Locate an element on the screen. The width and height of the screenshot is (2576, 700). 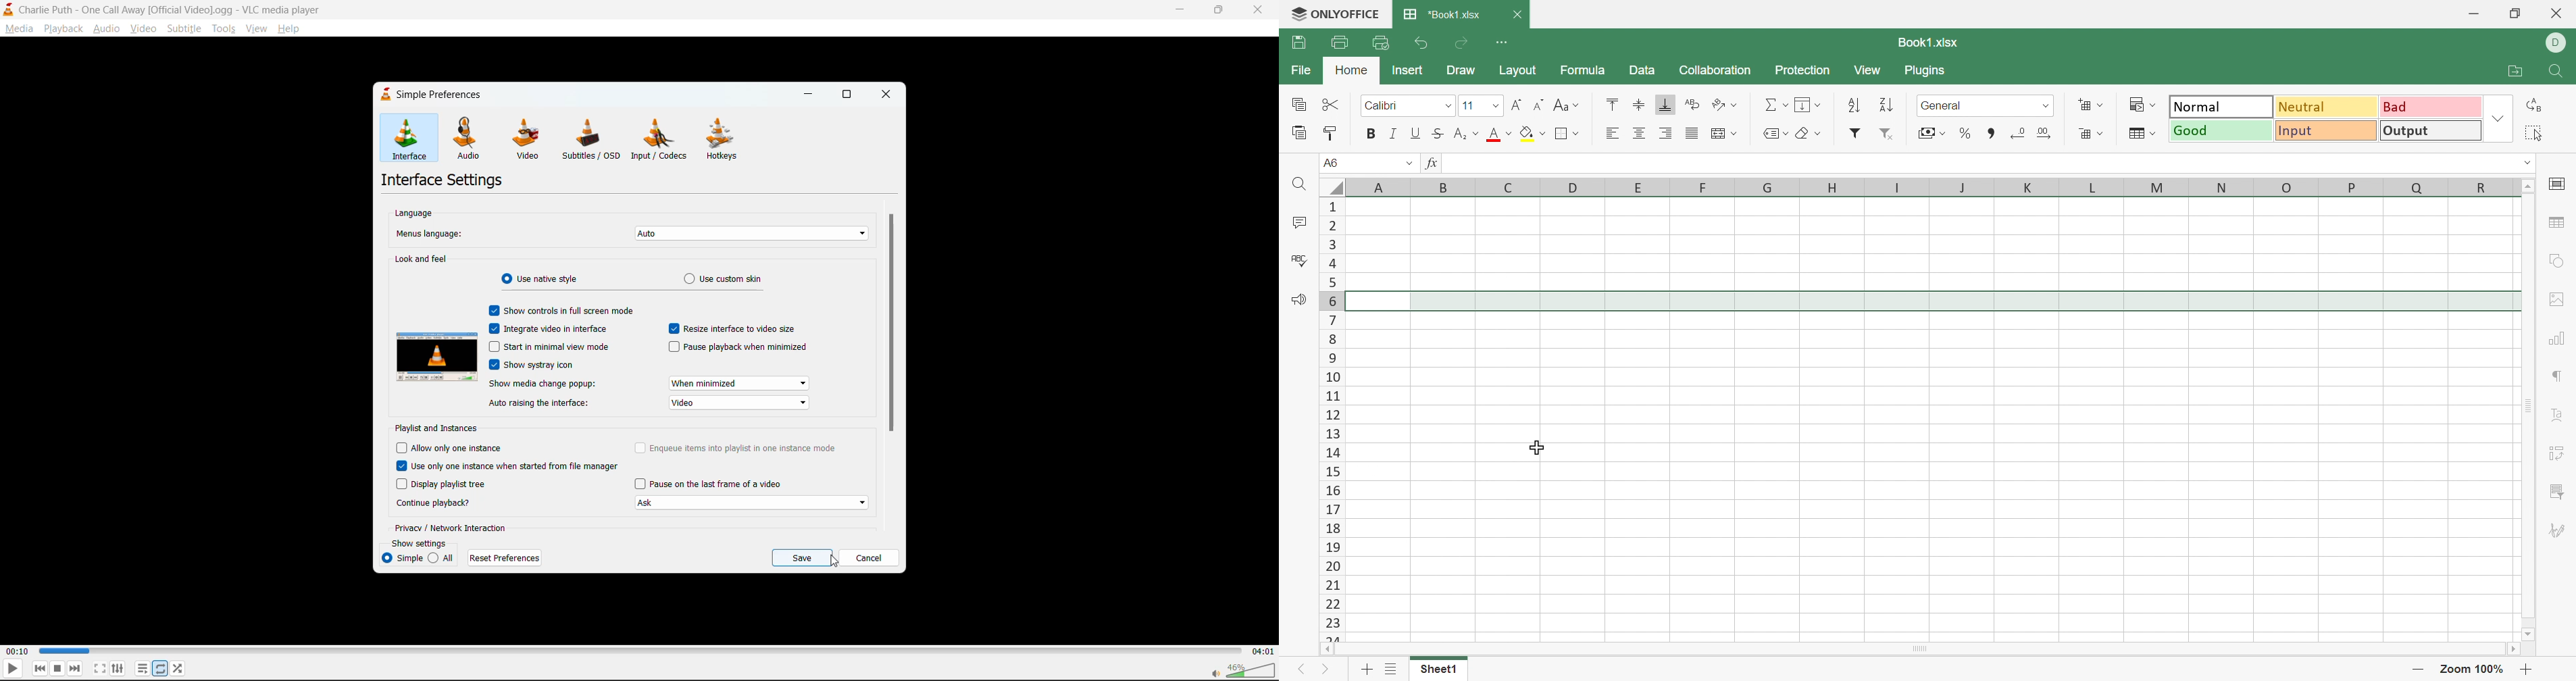
Insert is located at coordinates (1407, 70).